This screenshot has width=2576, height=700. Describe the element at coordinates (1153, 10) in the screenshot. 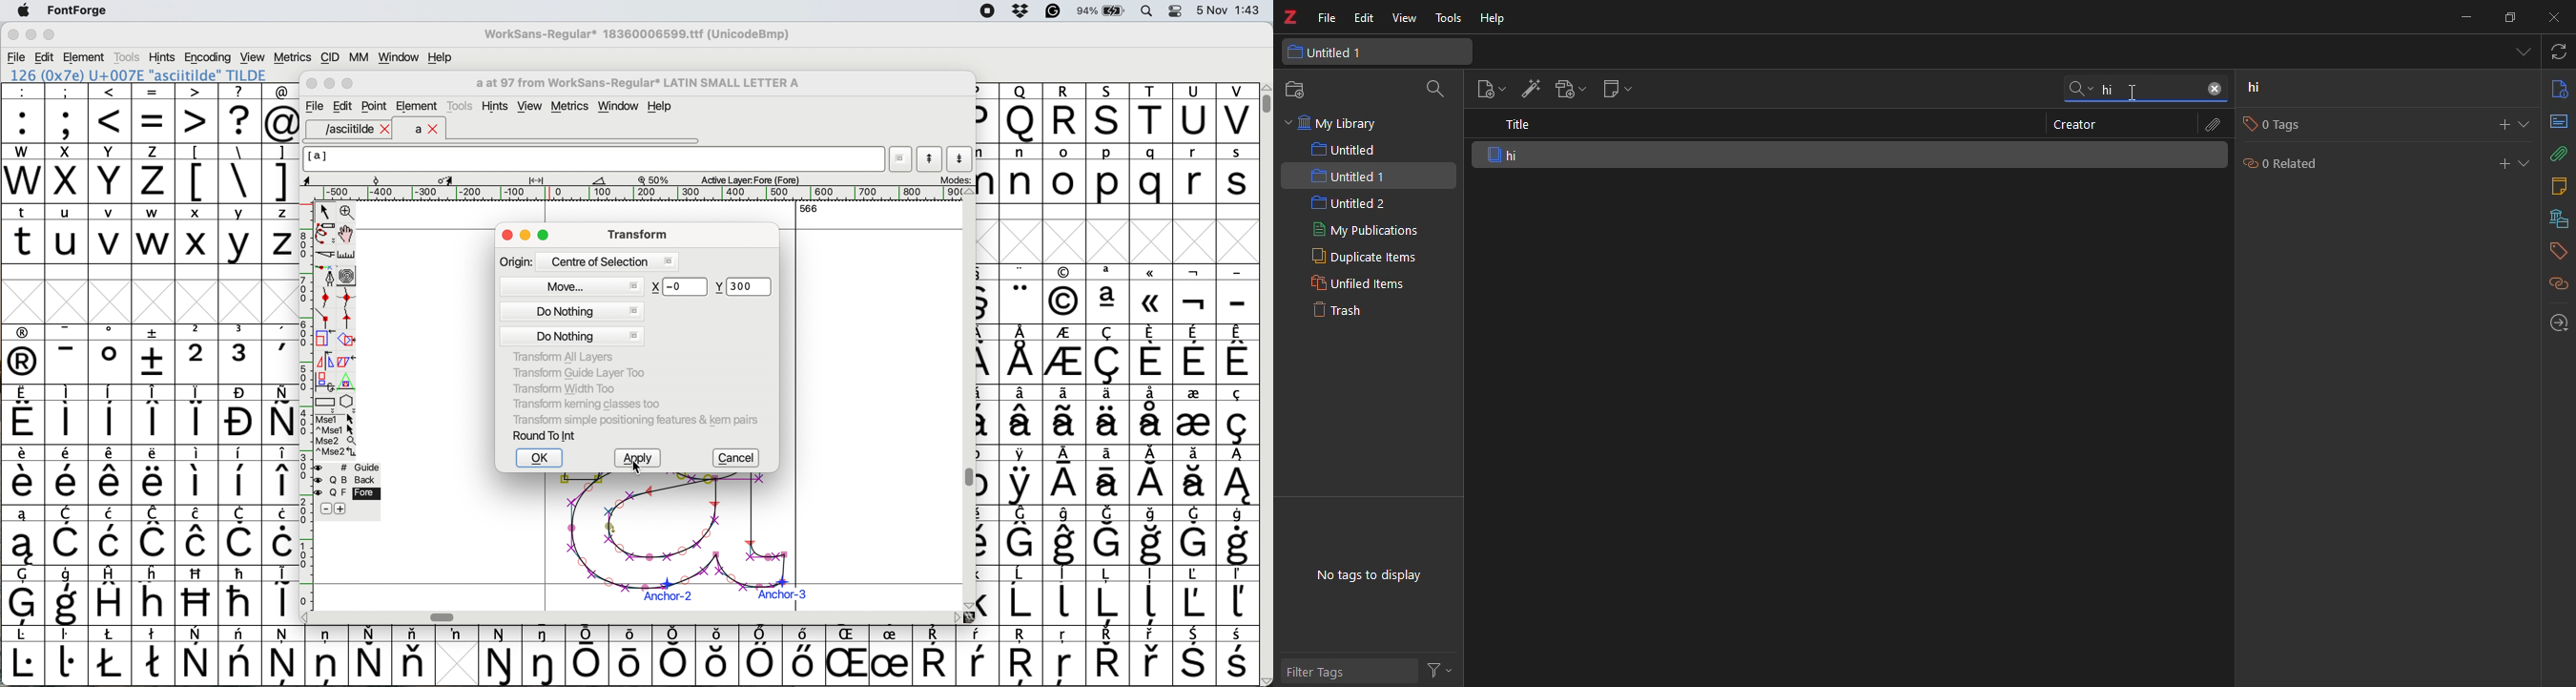

I see `spotlight search` at that location.